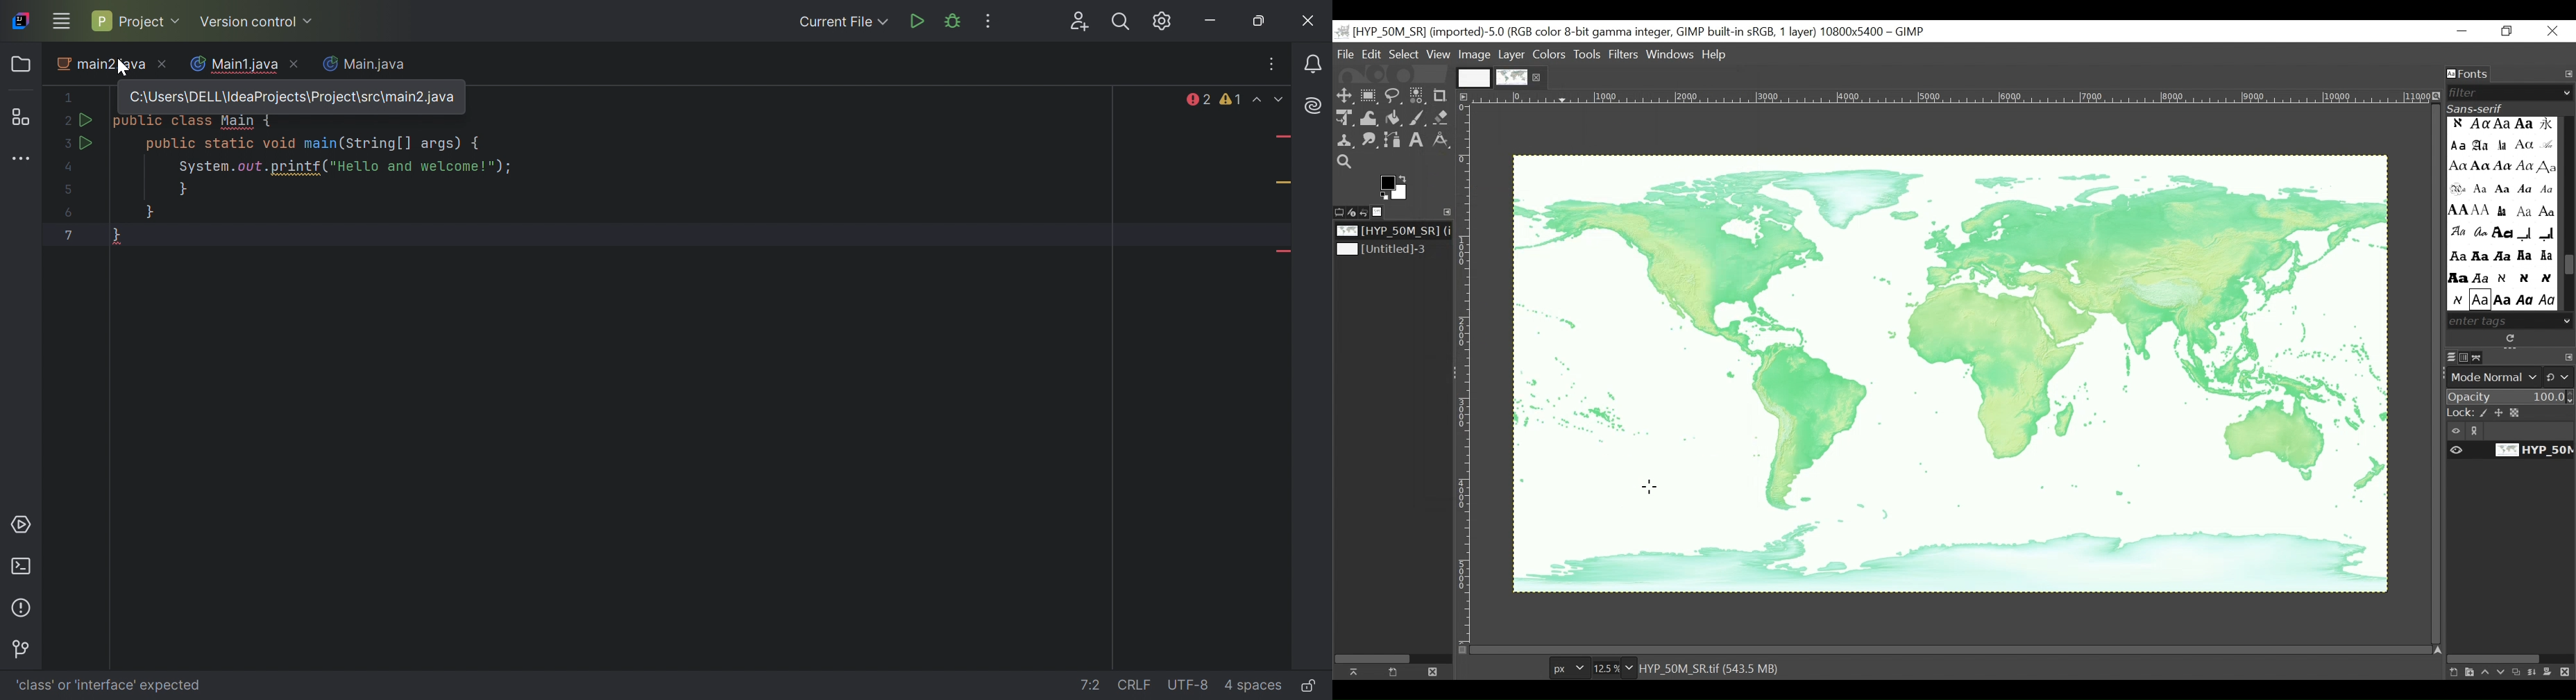 The image size is (2576, 700). I want to click on File, so click(1347, 54).